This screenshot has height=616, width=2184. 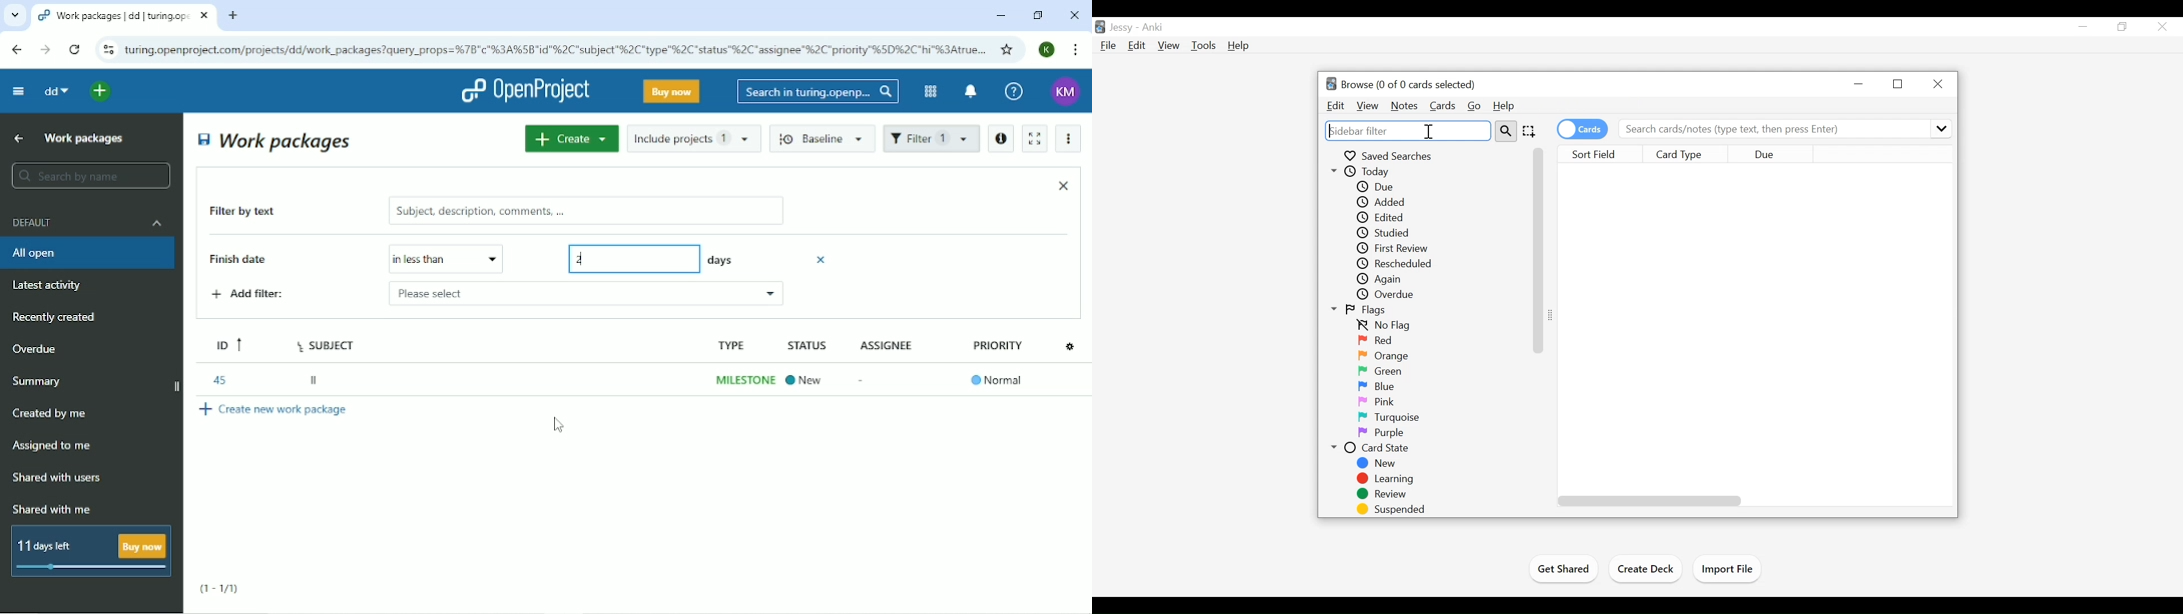 What do you see at coordinates (1584, 129) in the screenshot?
I see `Toggle Cards` at bounding box center [1584, 129].